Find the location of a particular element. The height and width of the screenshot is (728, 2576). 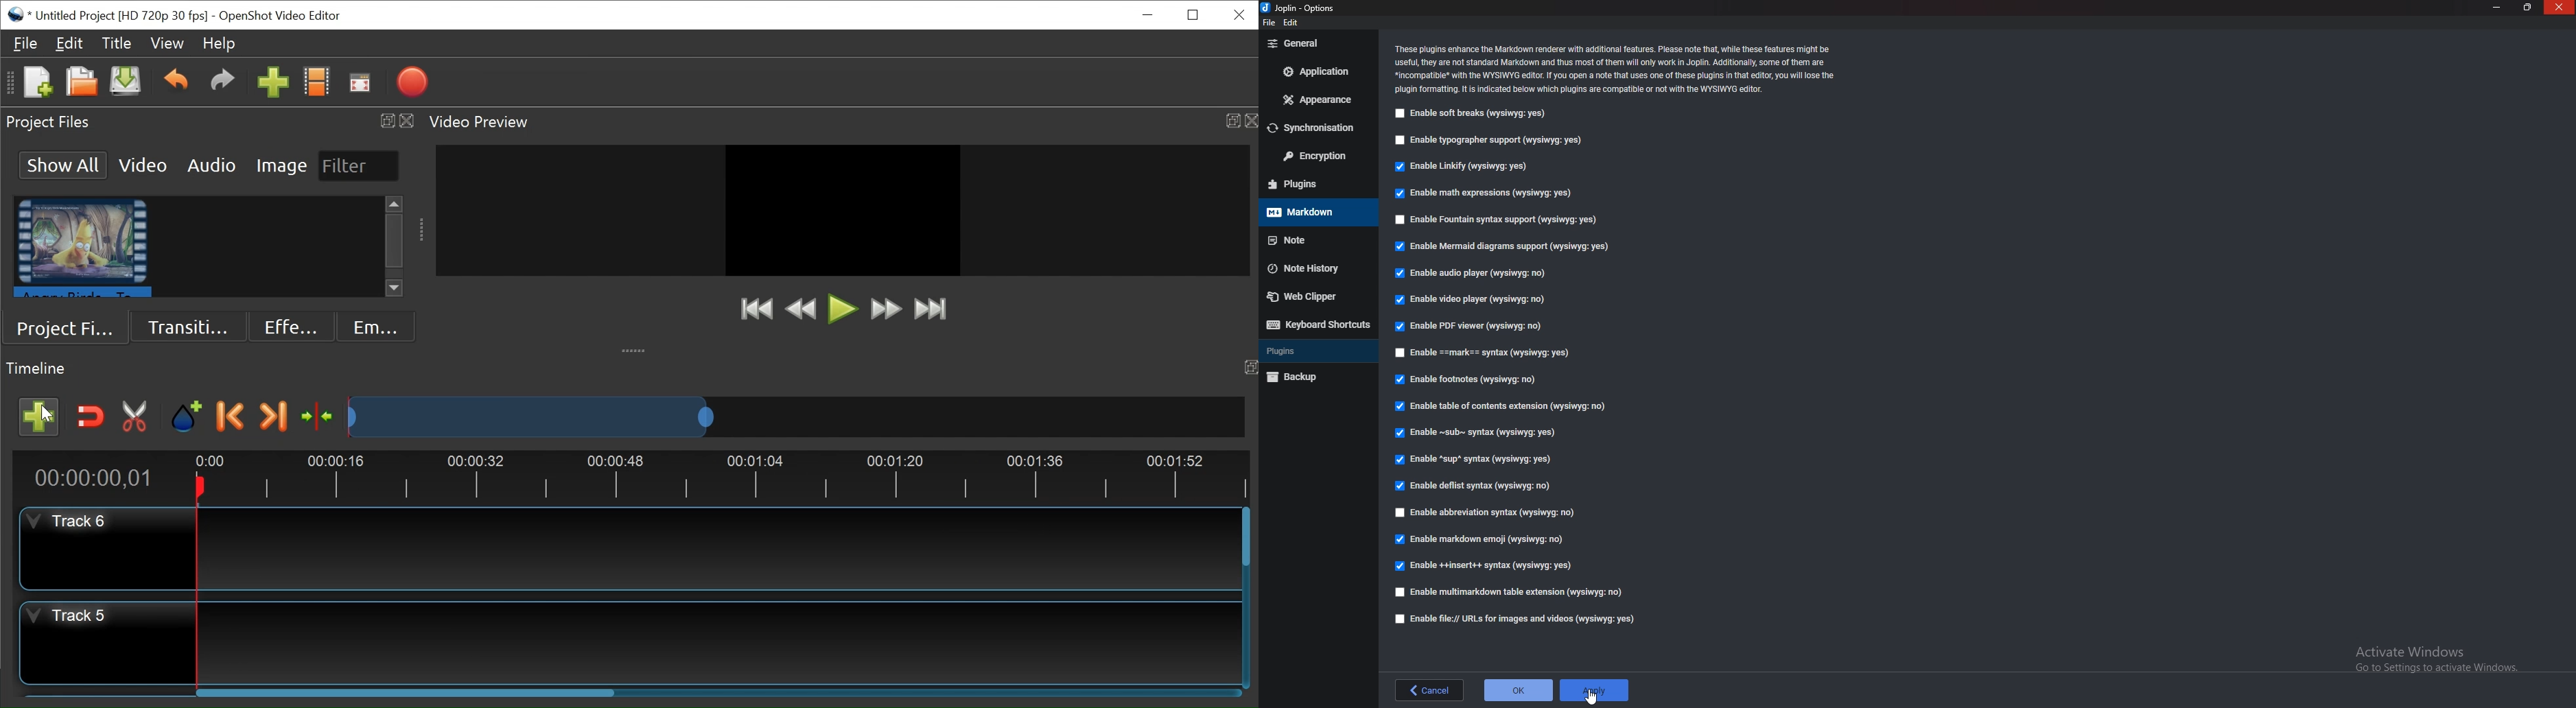

resize is located at coordinates (2527, 7).